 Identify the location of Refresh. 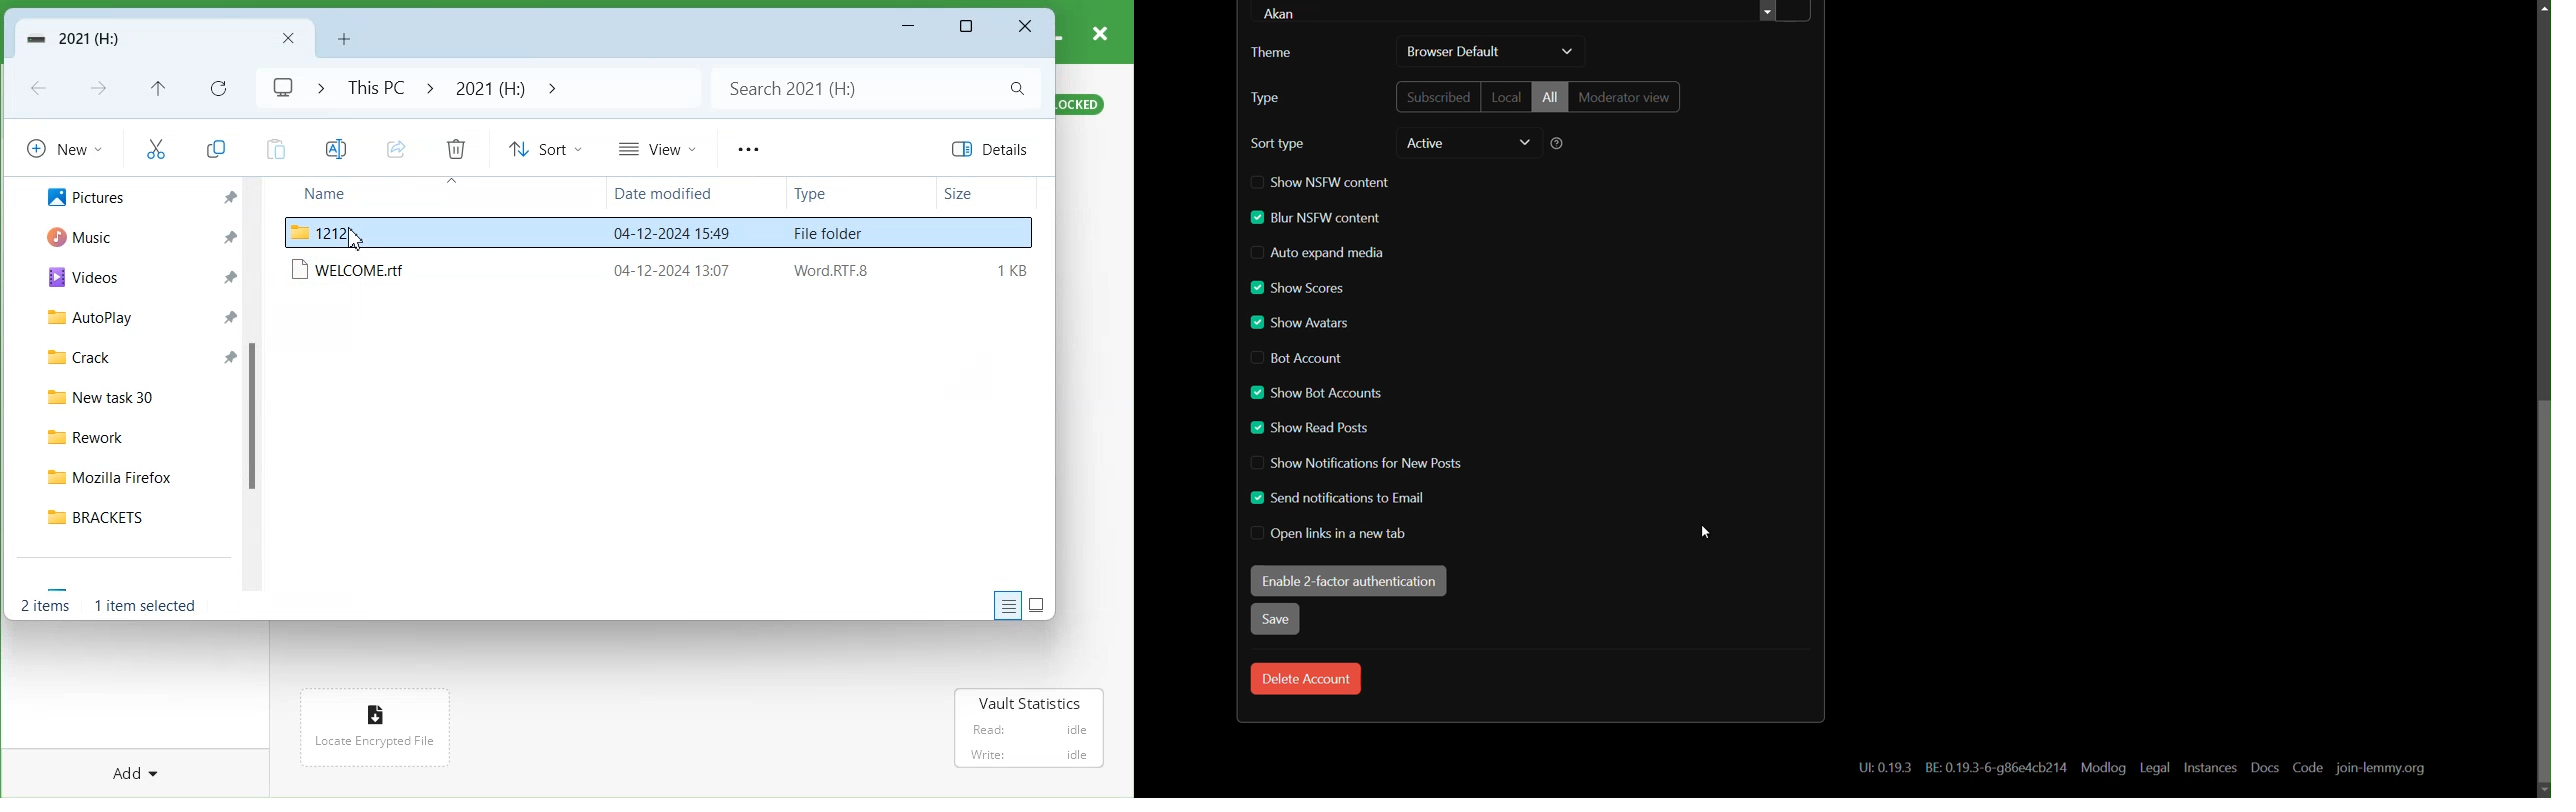
(217, 87).